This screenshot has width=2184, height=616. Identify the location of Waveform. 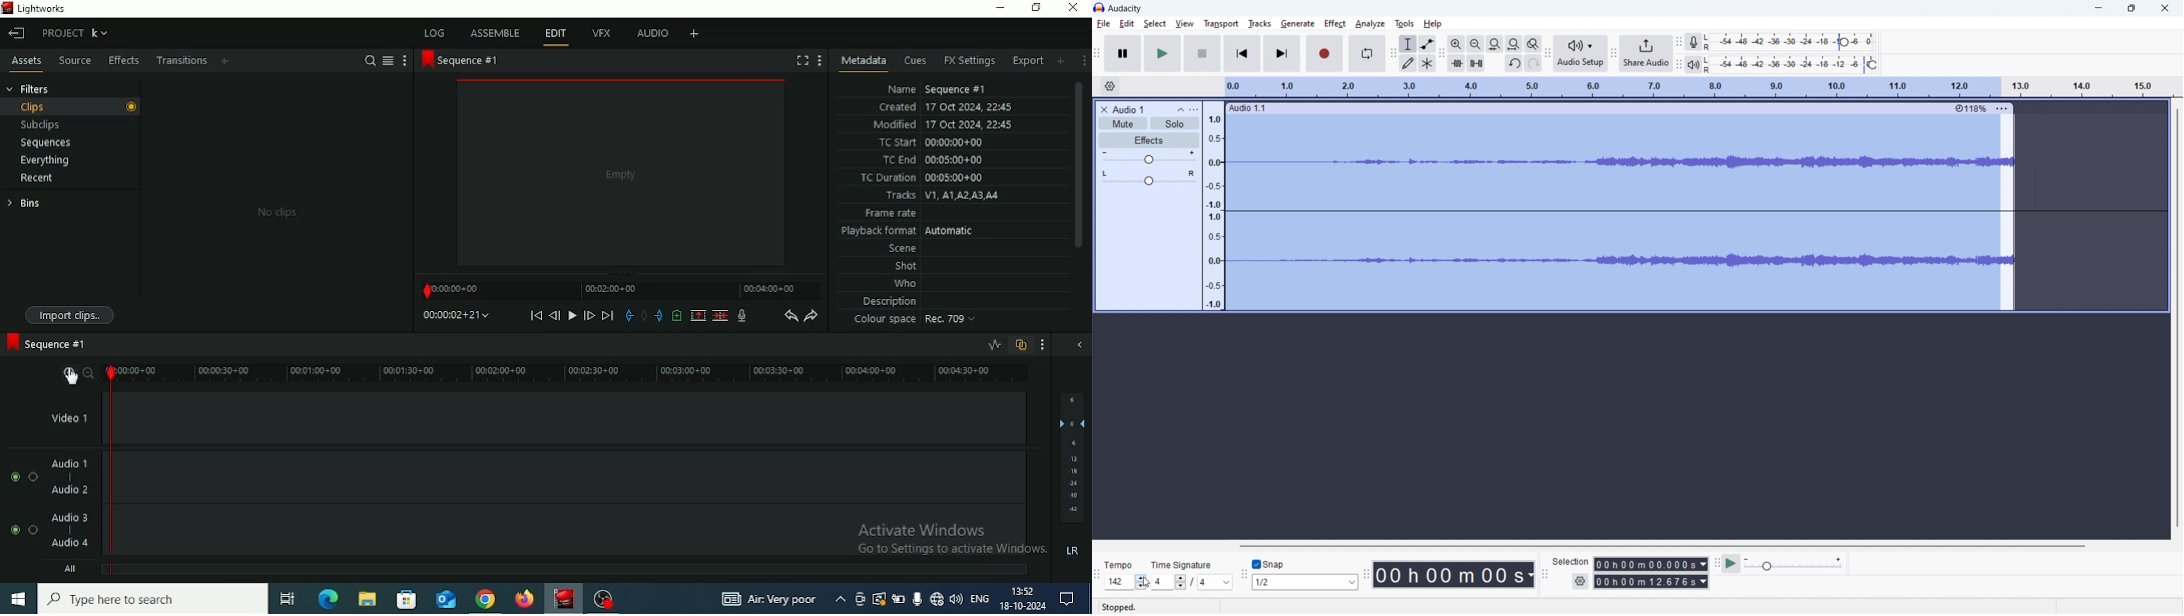
(1693, 258).